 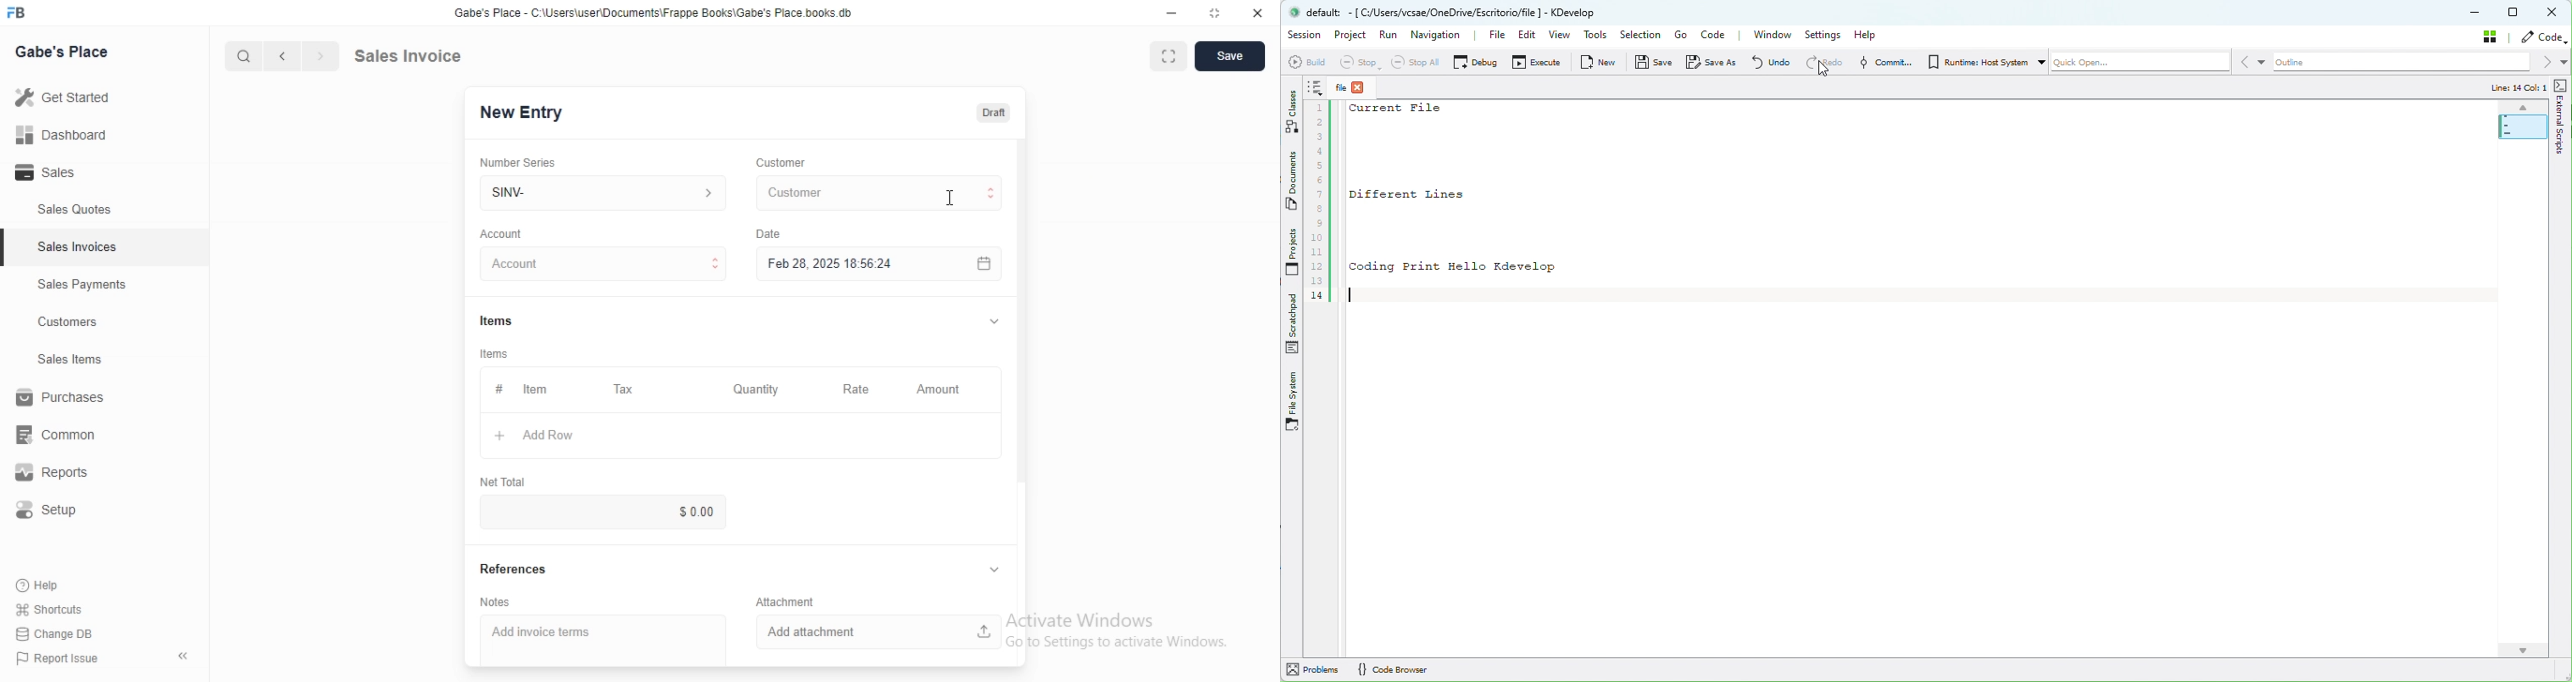 What do you see at coordinates (658, 16) in the screenshot?
I see `Gabe's Place - C \Wsers\usenDocuments\Frappe Books\Gabe's Place books db` at bounding box center [658, 16].